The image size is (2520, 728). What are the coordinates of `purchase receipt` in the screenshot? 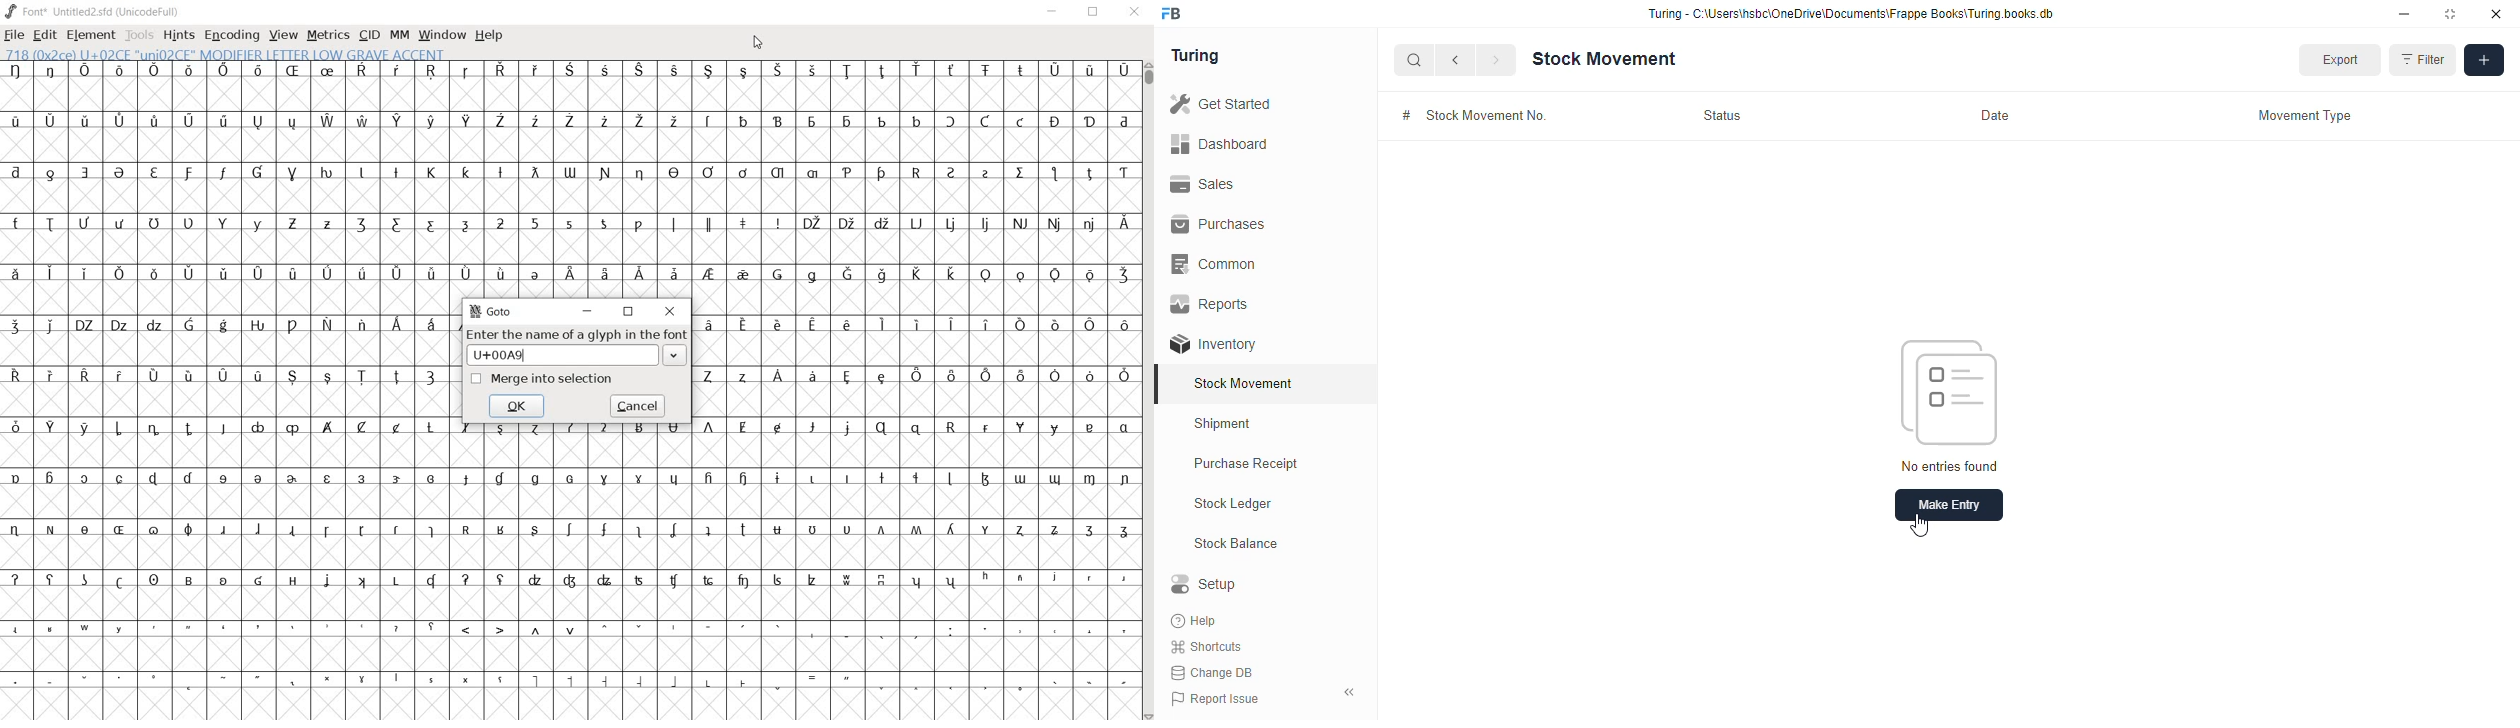 It's located at (1246, 463).